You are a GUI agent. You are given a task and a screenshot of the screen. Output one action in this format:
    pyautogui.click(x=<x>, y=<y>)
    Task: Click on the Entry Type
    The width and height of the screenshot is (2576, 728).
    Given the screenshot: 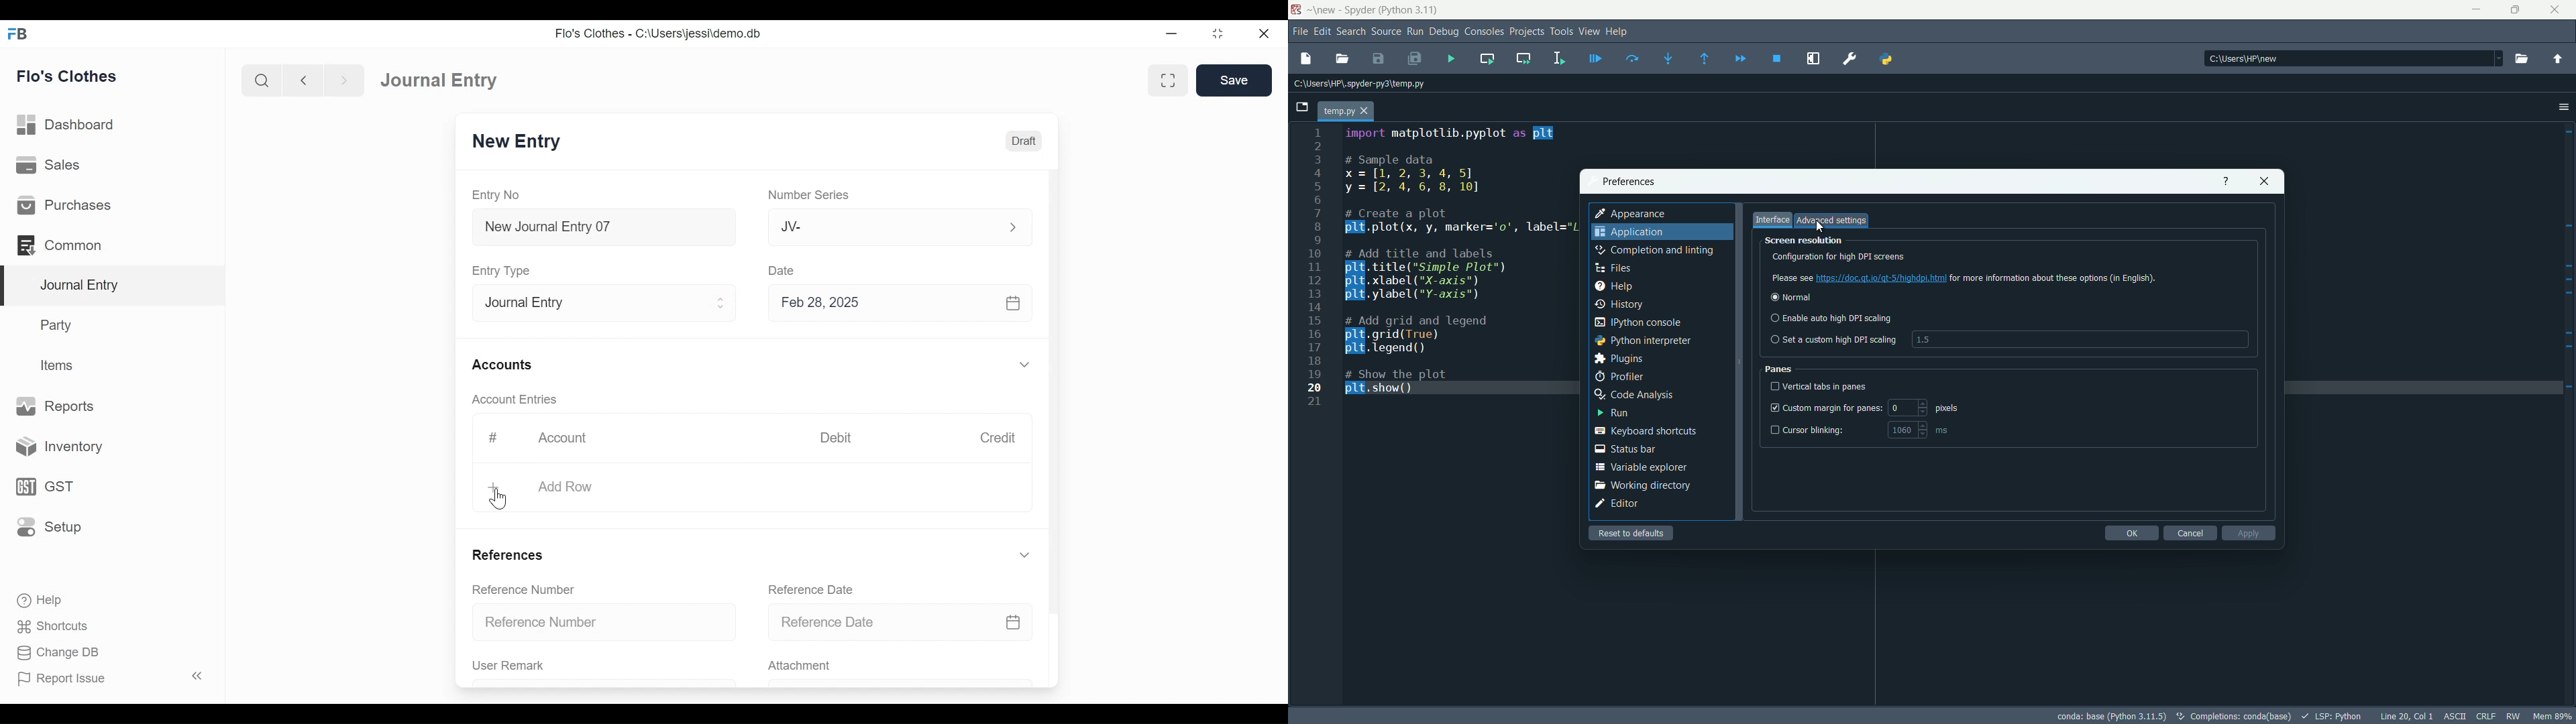 What is the action you would take?
    pyautogui.click(x=504, y=271)
    